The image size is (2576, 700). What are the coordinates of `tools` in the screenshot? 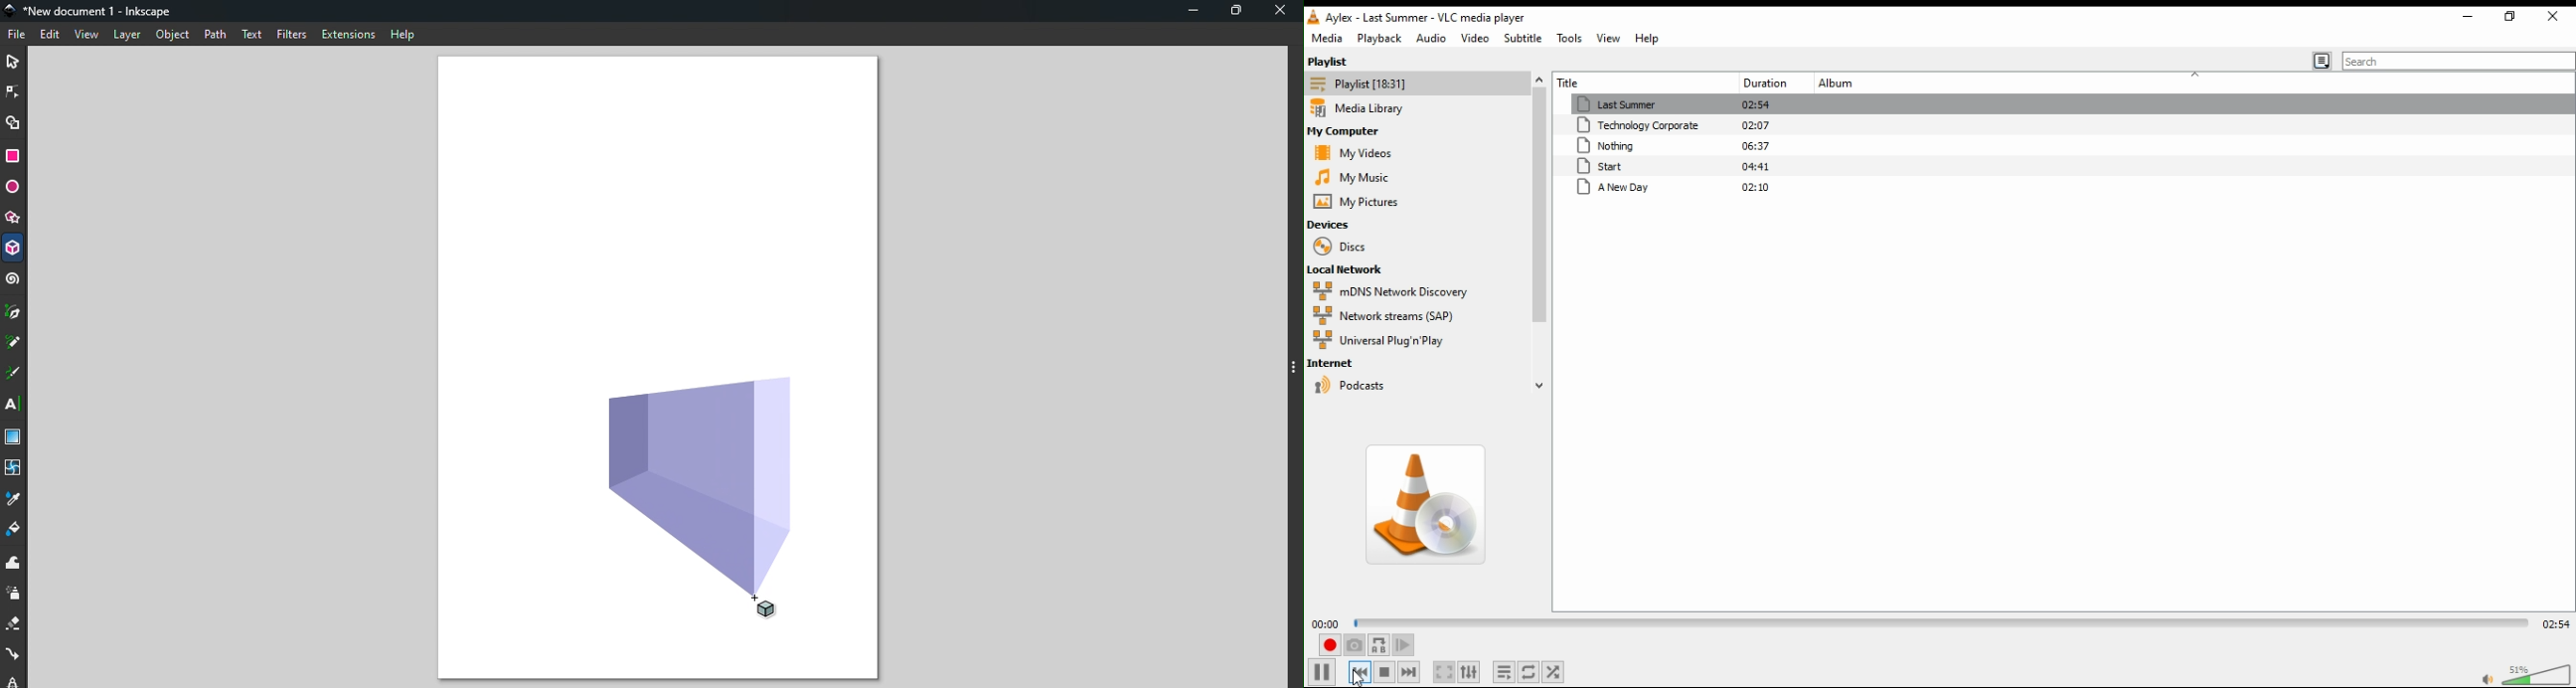 It's located at (1569, 37).